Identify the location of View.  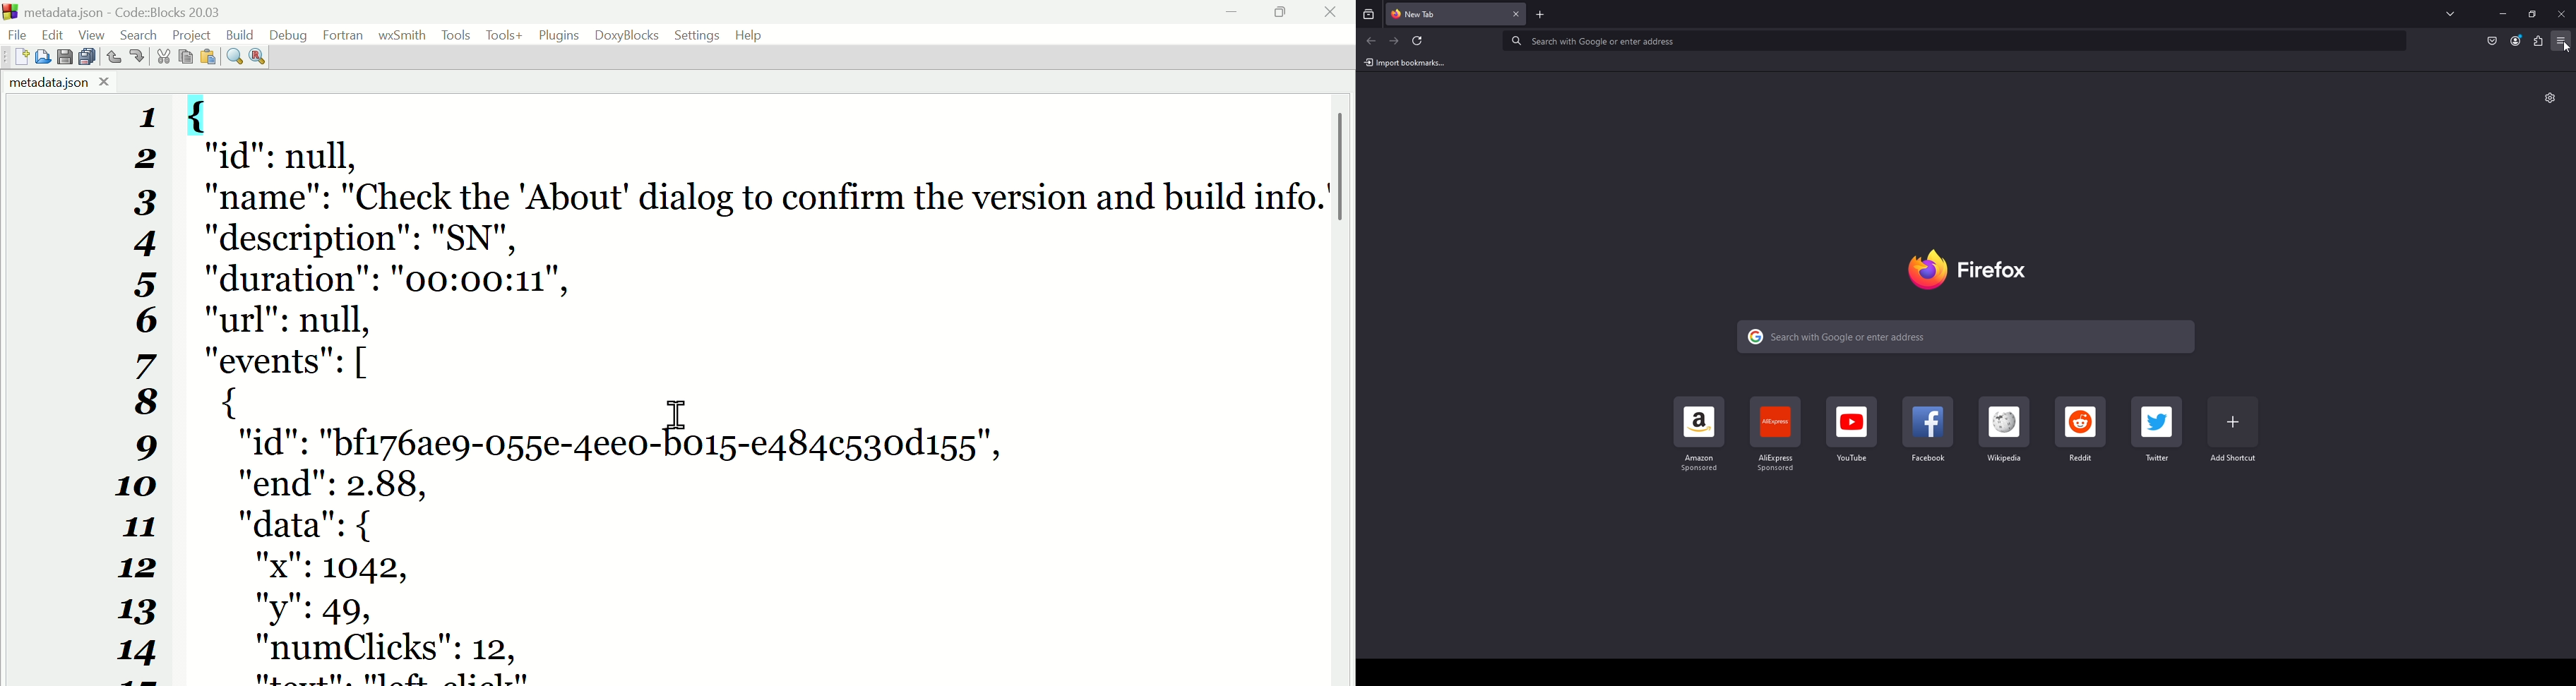
(94, 34).